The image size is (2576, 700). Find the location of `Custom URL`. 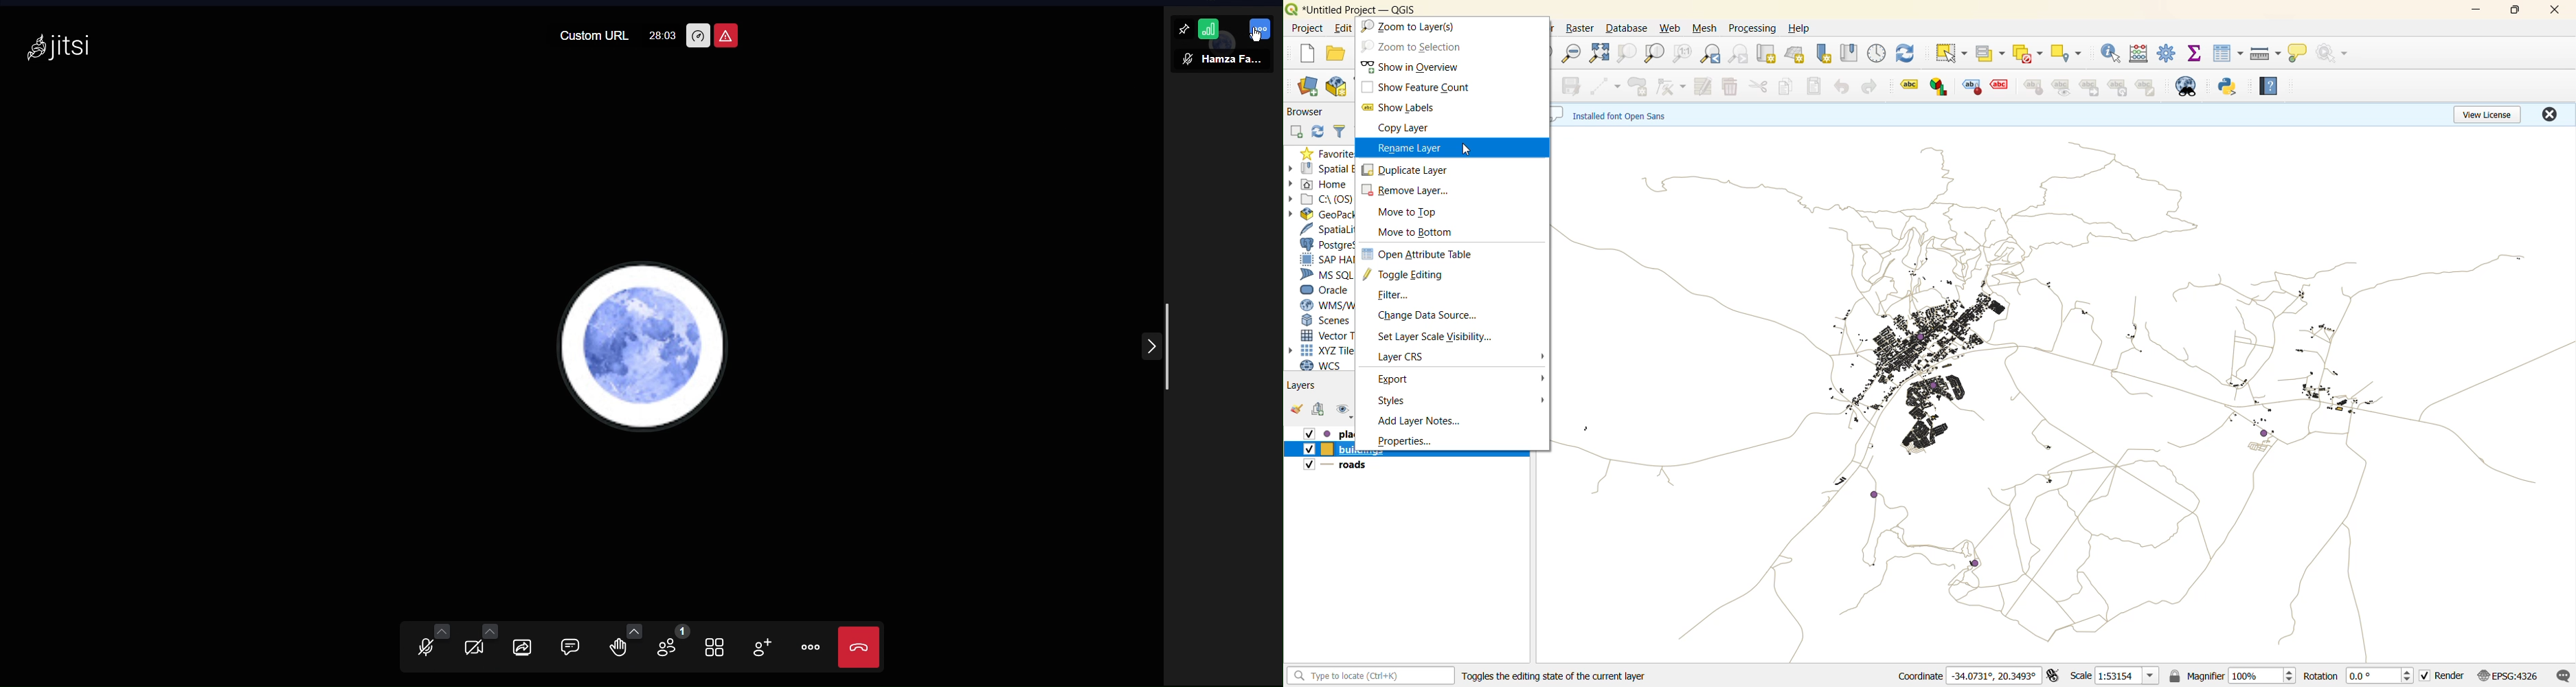

Custom URL is located at coordinates (593, 37).